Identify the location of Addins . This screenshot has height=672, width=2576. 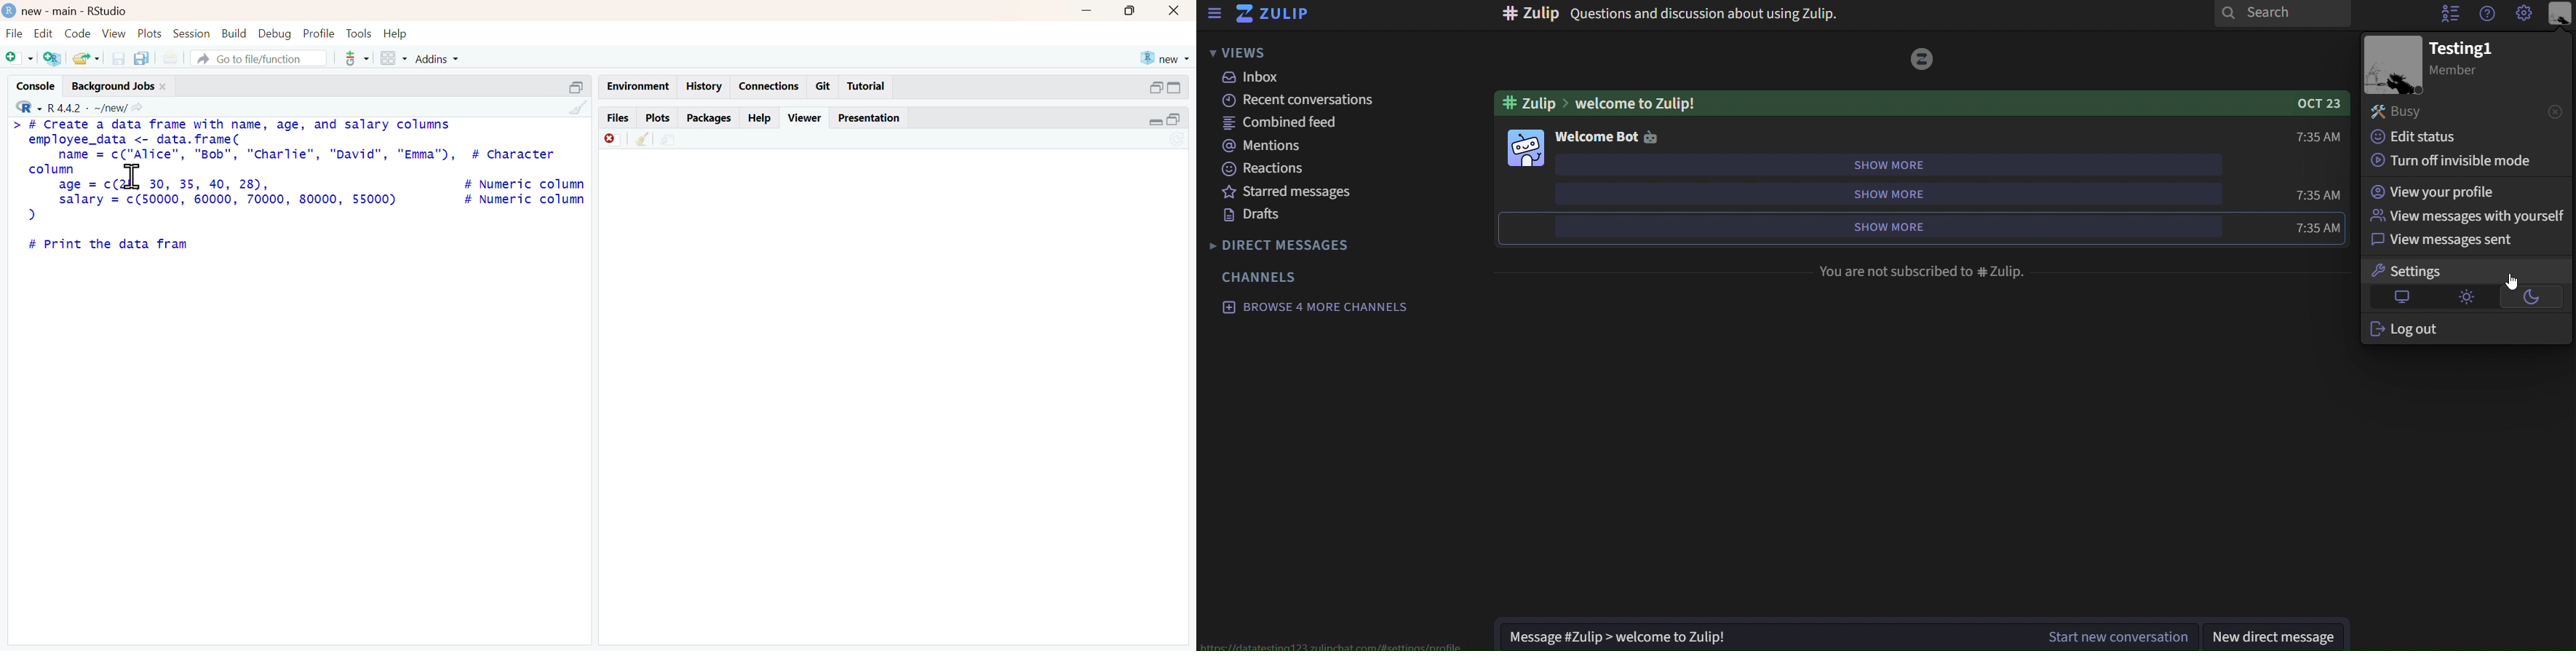
(456, 59).